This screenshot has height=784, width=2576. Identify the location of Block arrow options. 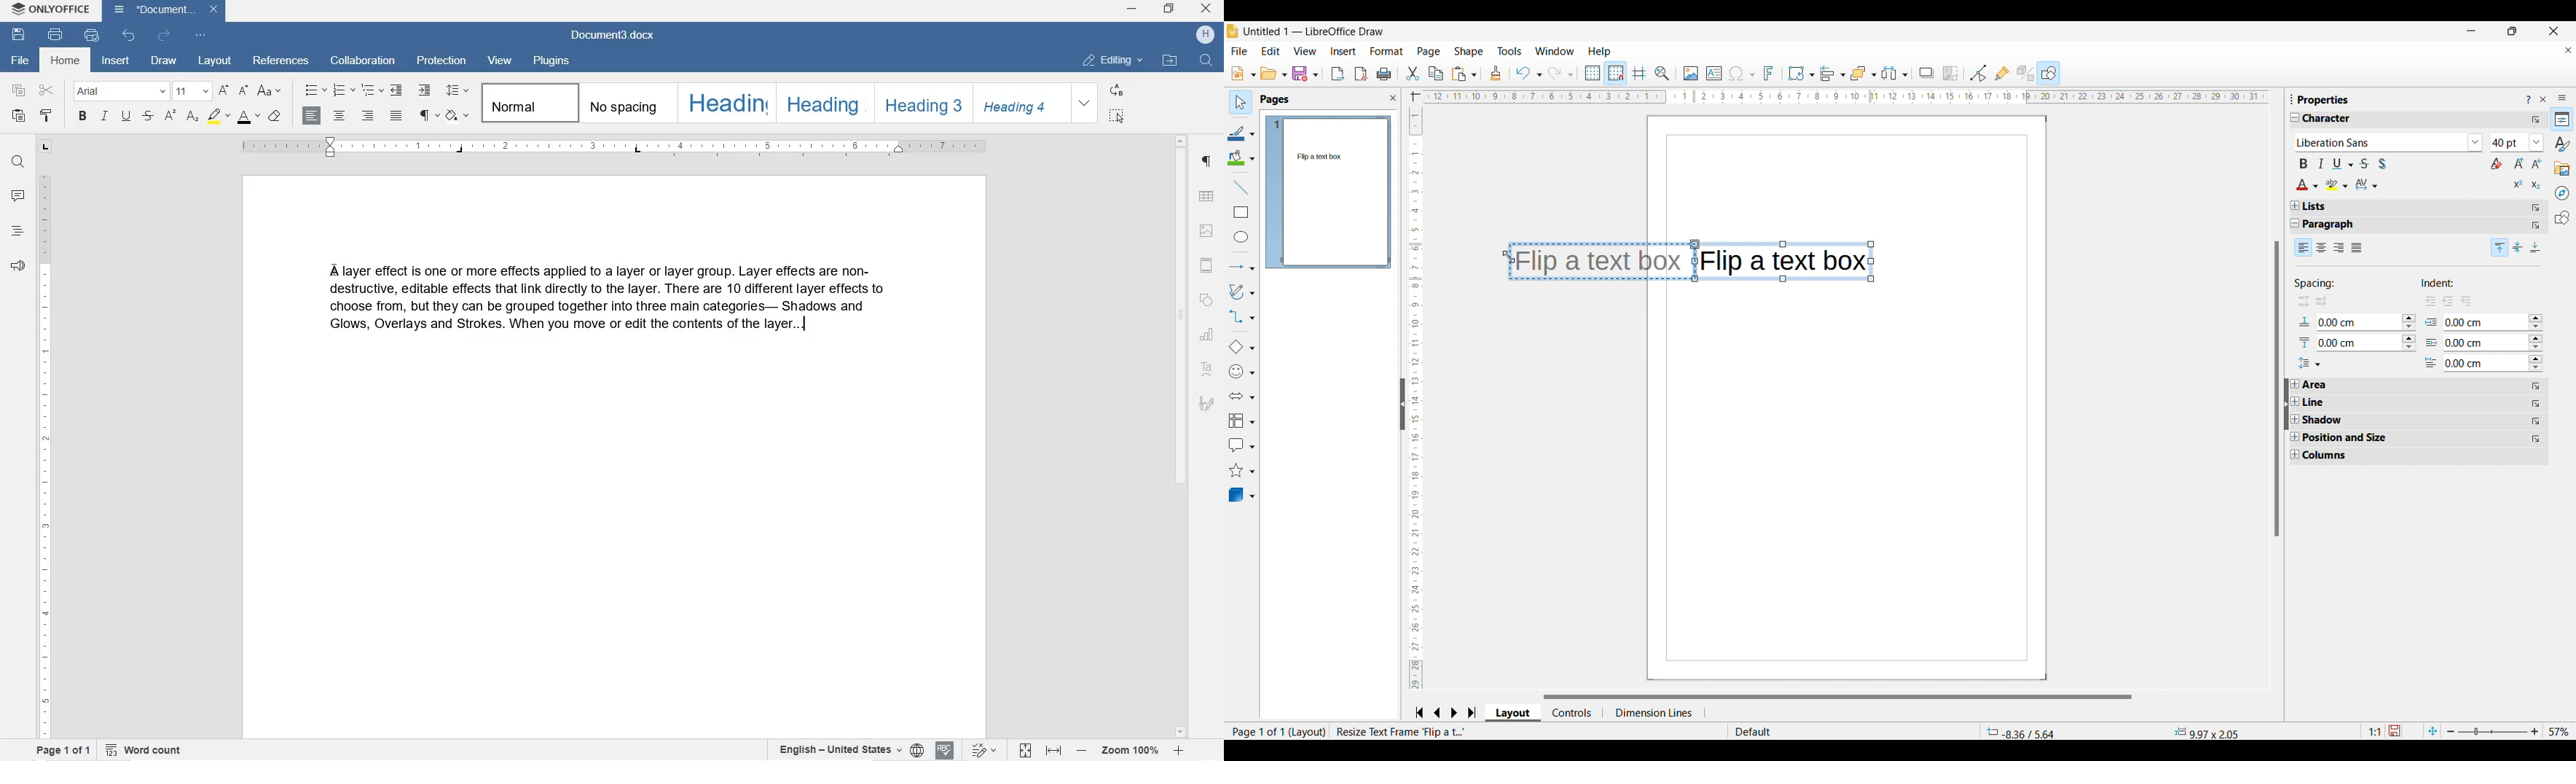
(1241, 396).